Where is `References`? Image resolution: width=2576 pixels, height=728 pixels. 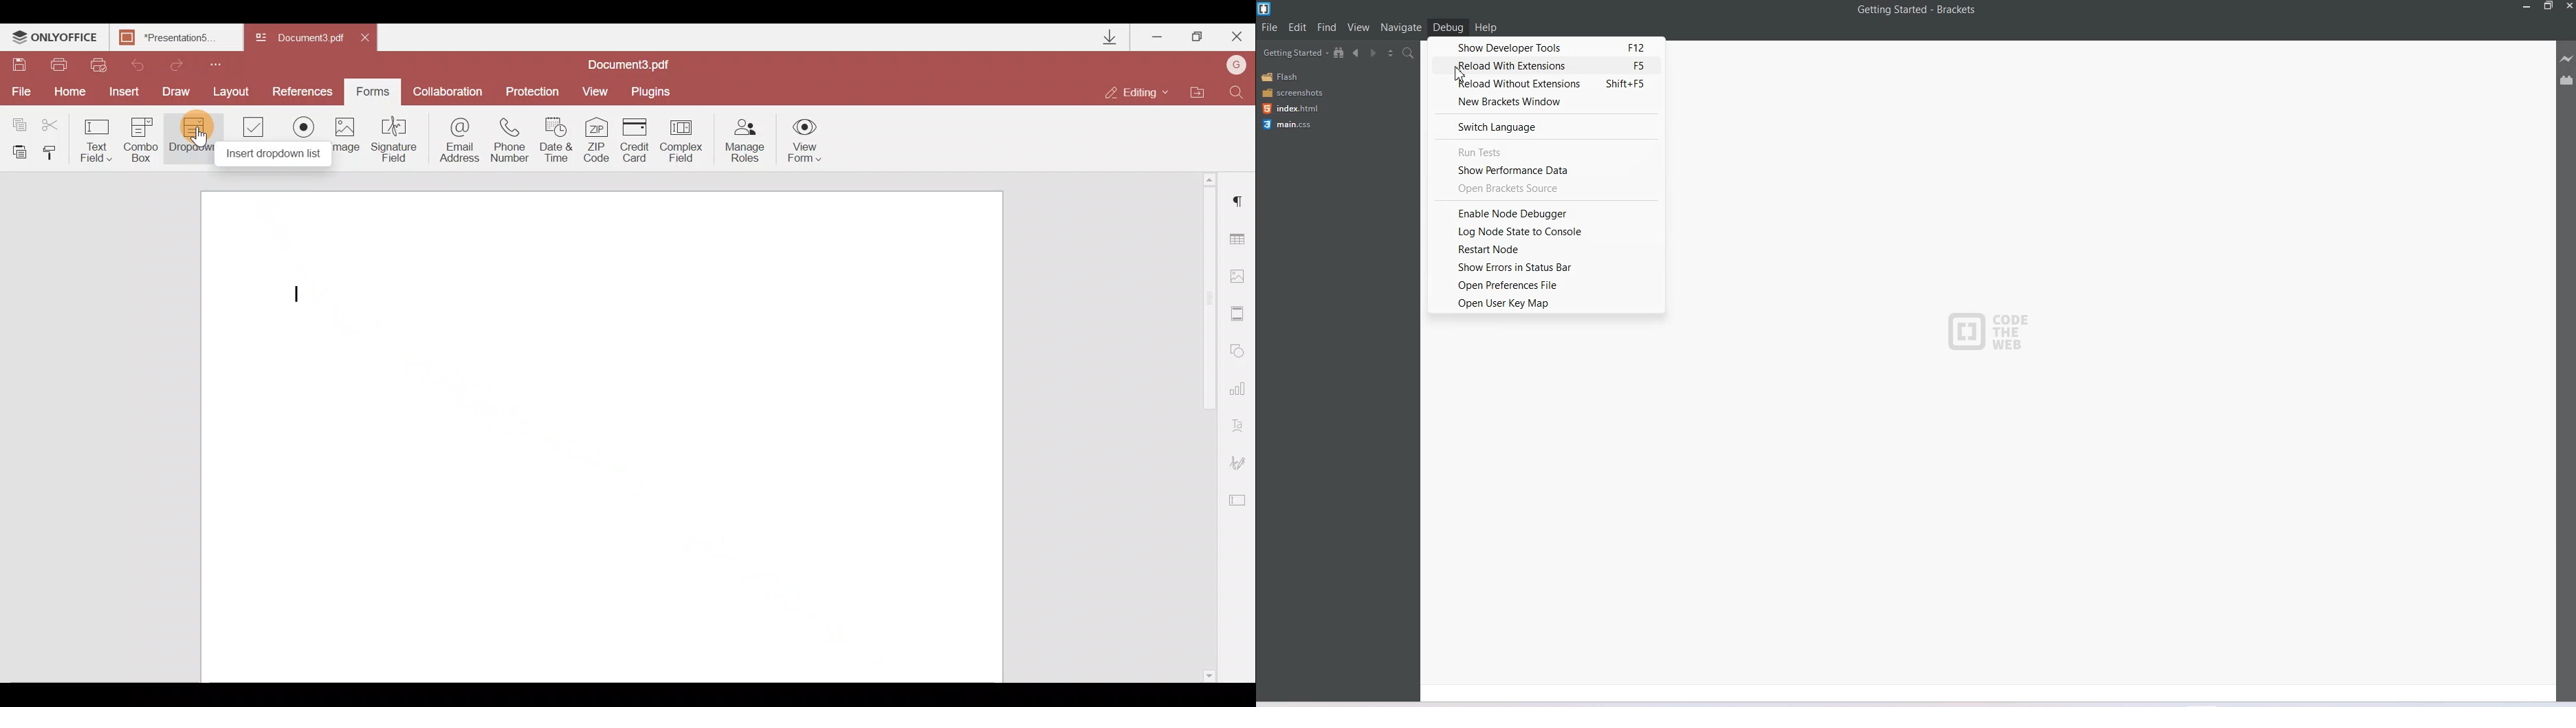
References is located at coordinates (305, 90).